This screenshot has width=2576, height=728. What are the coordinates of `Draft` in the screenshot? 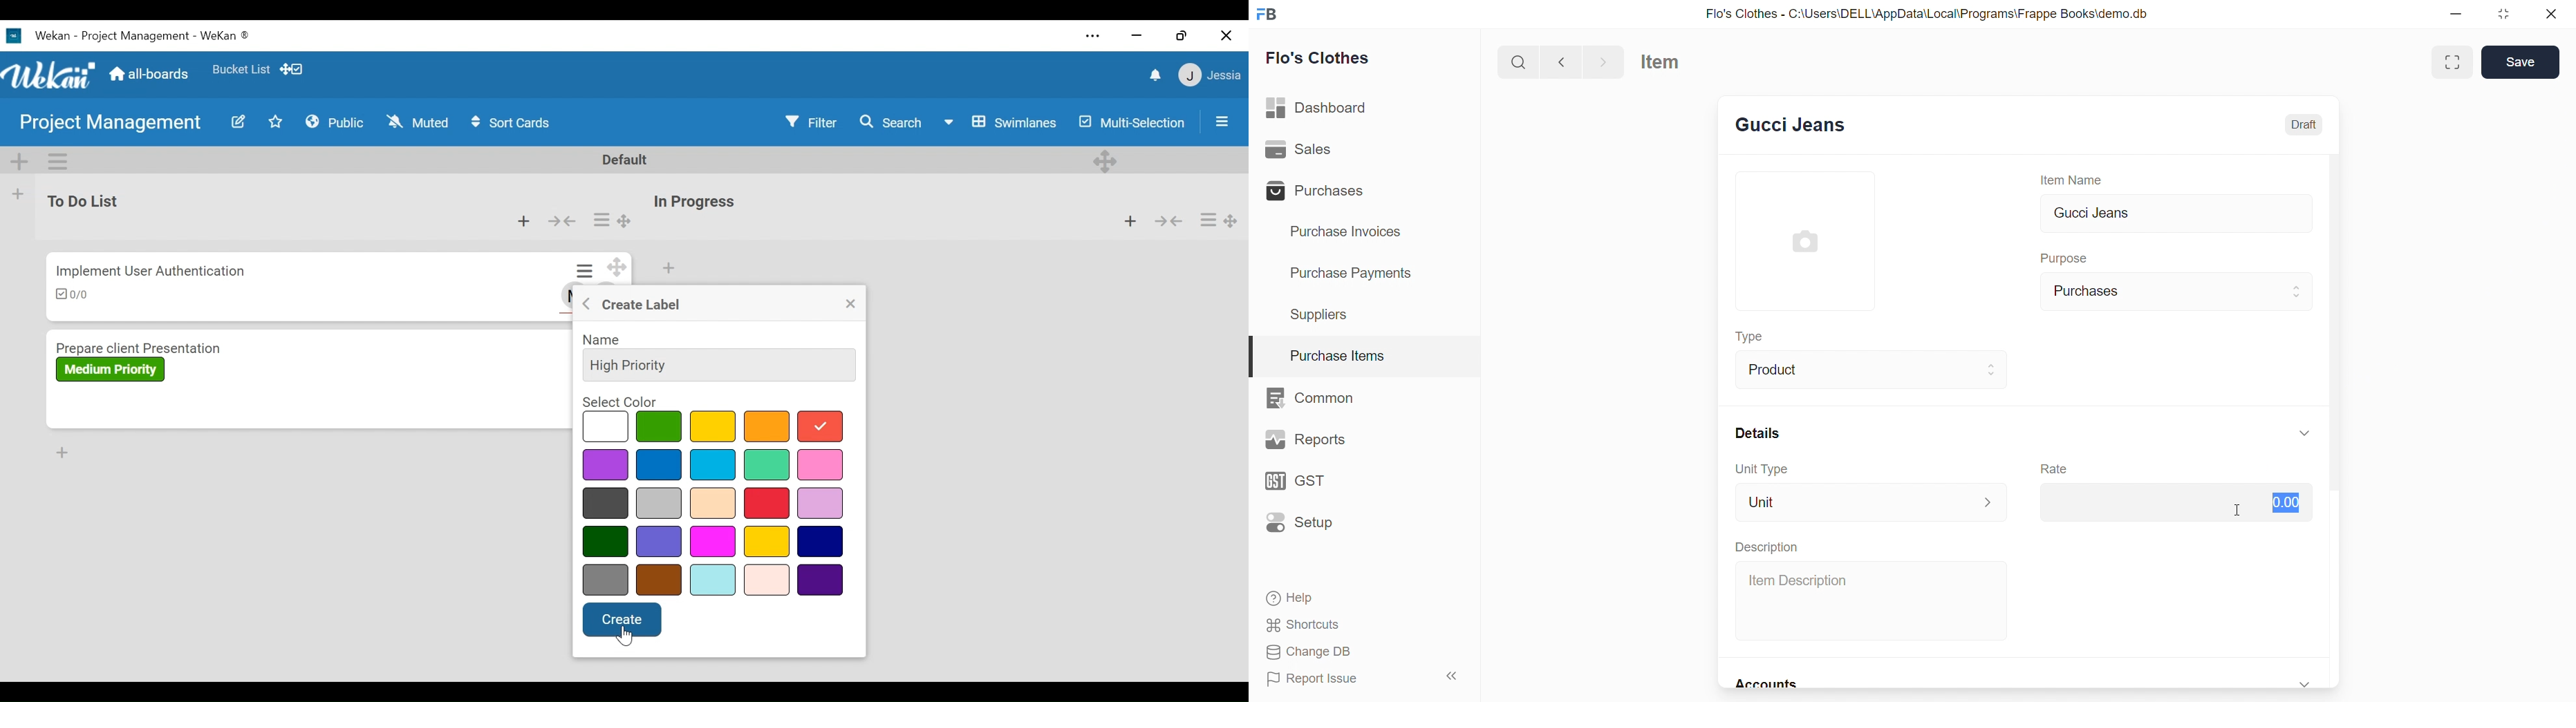 It's located at (2306, 124).